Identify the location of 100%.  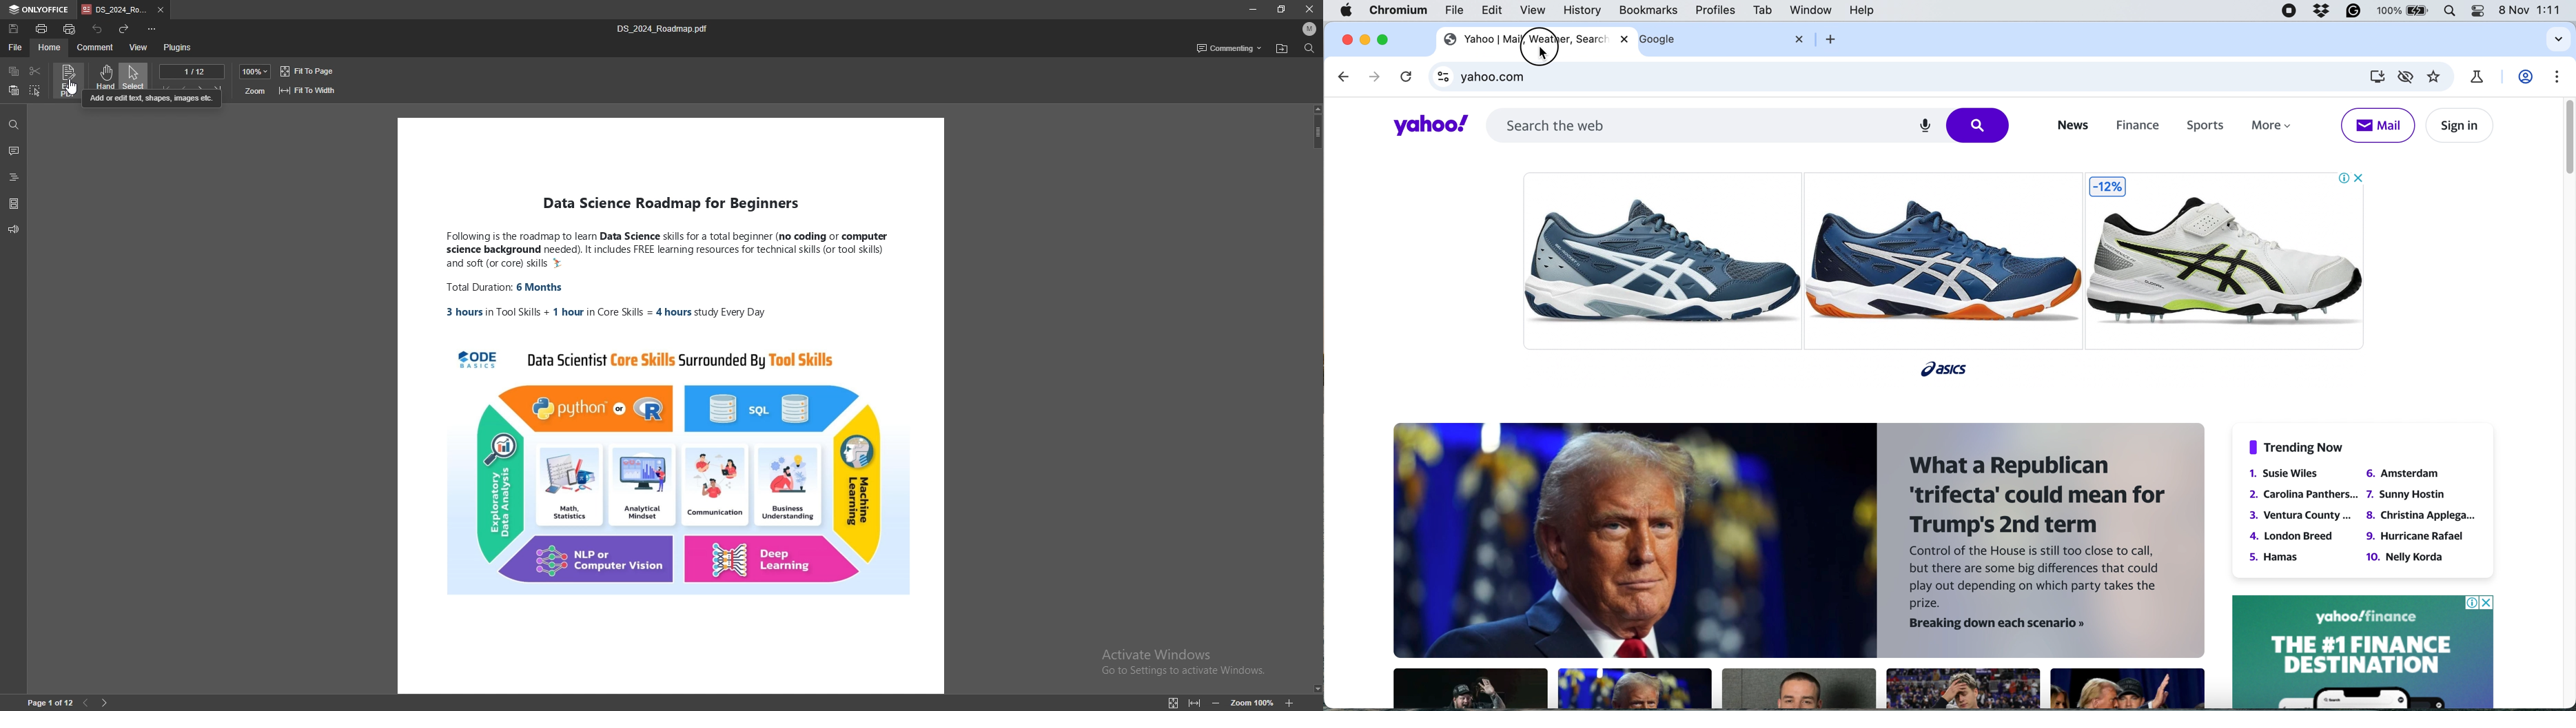
(255, 72).